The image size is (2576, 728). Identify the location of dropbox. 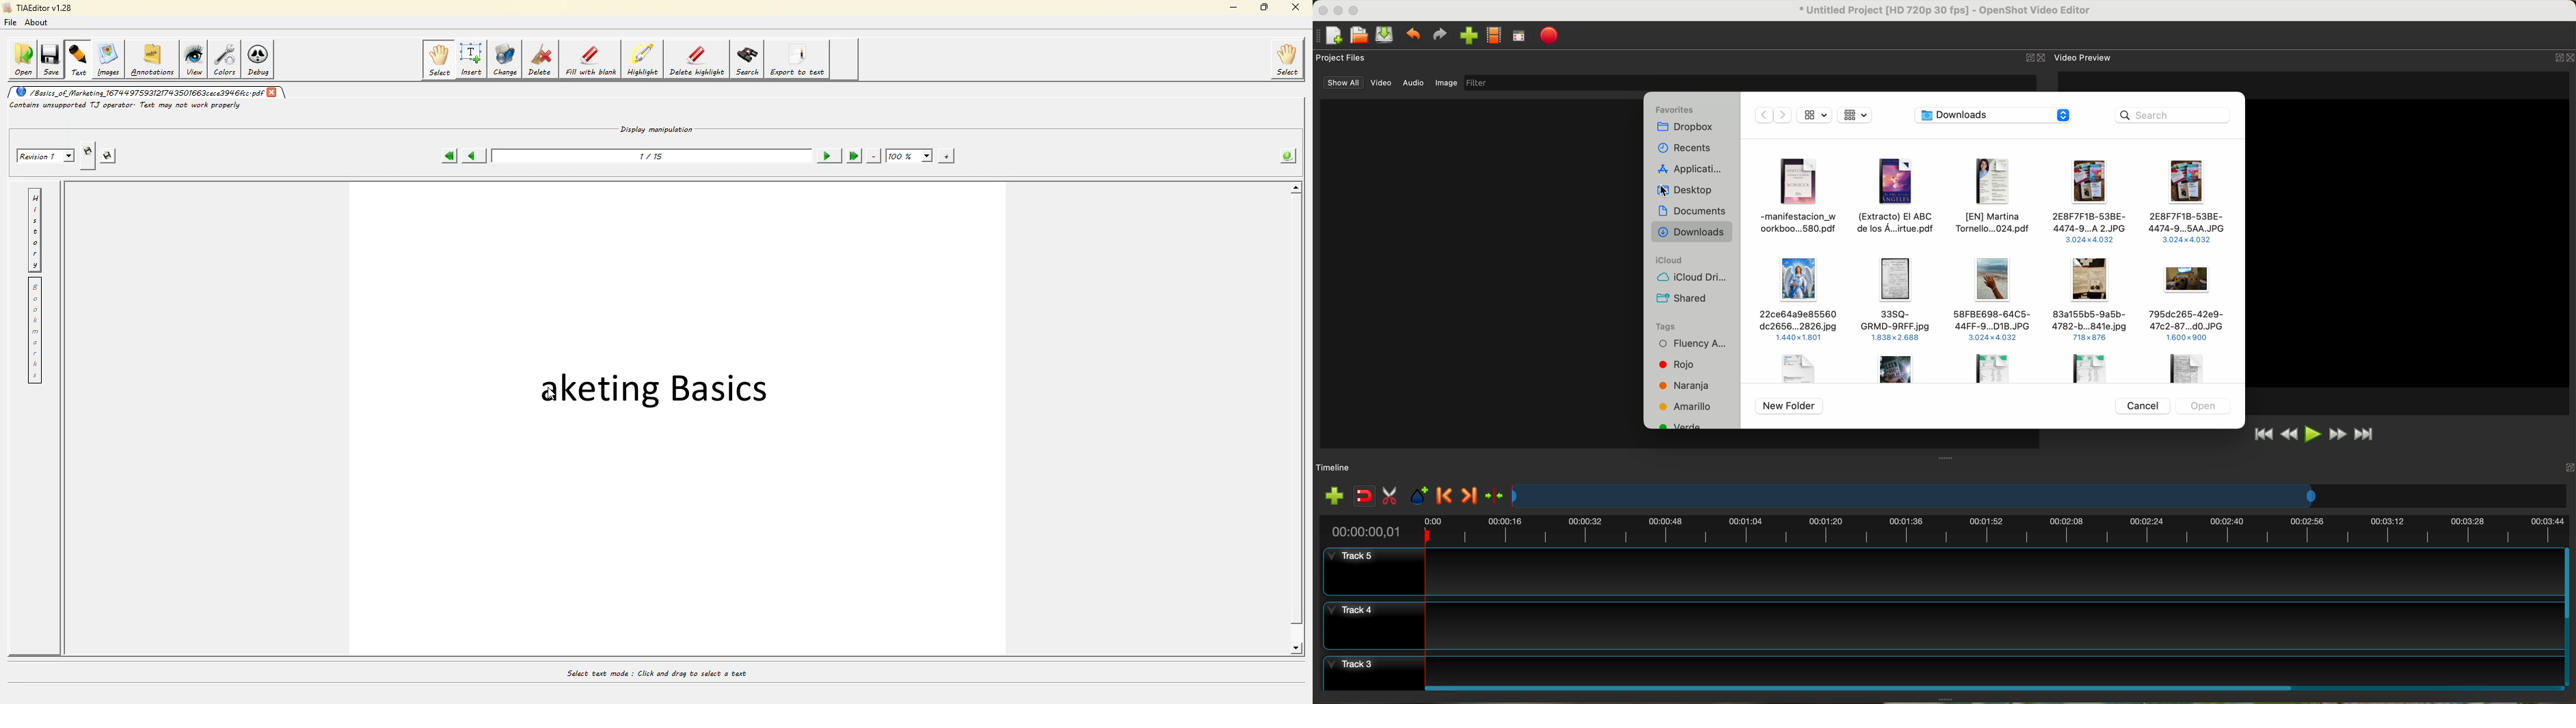
(1688, 128).